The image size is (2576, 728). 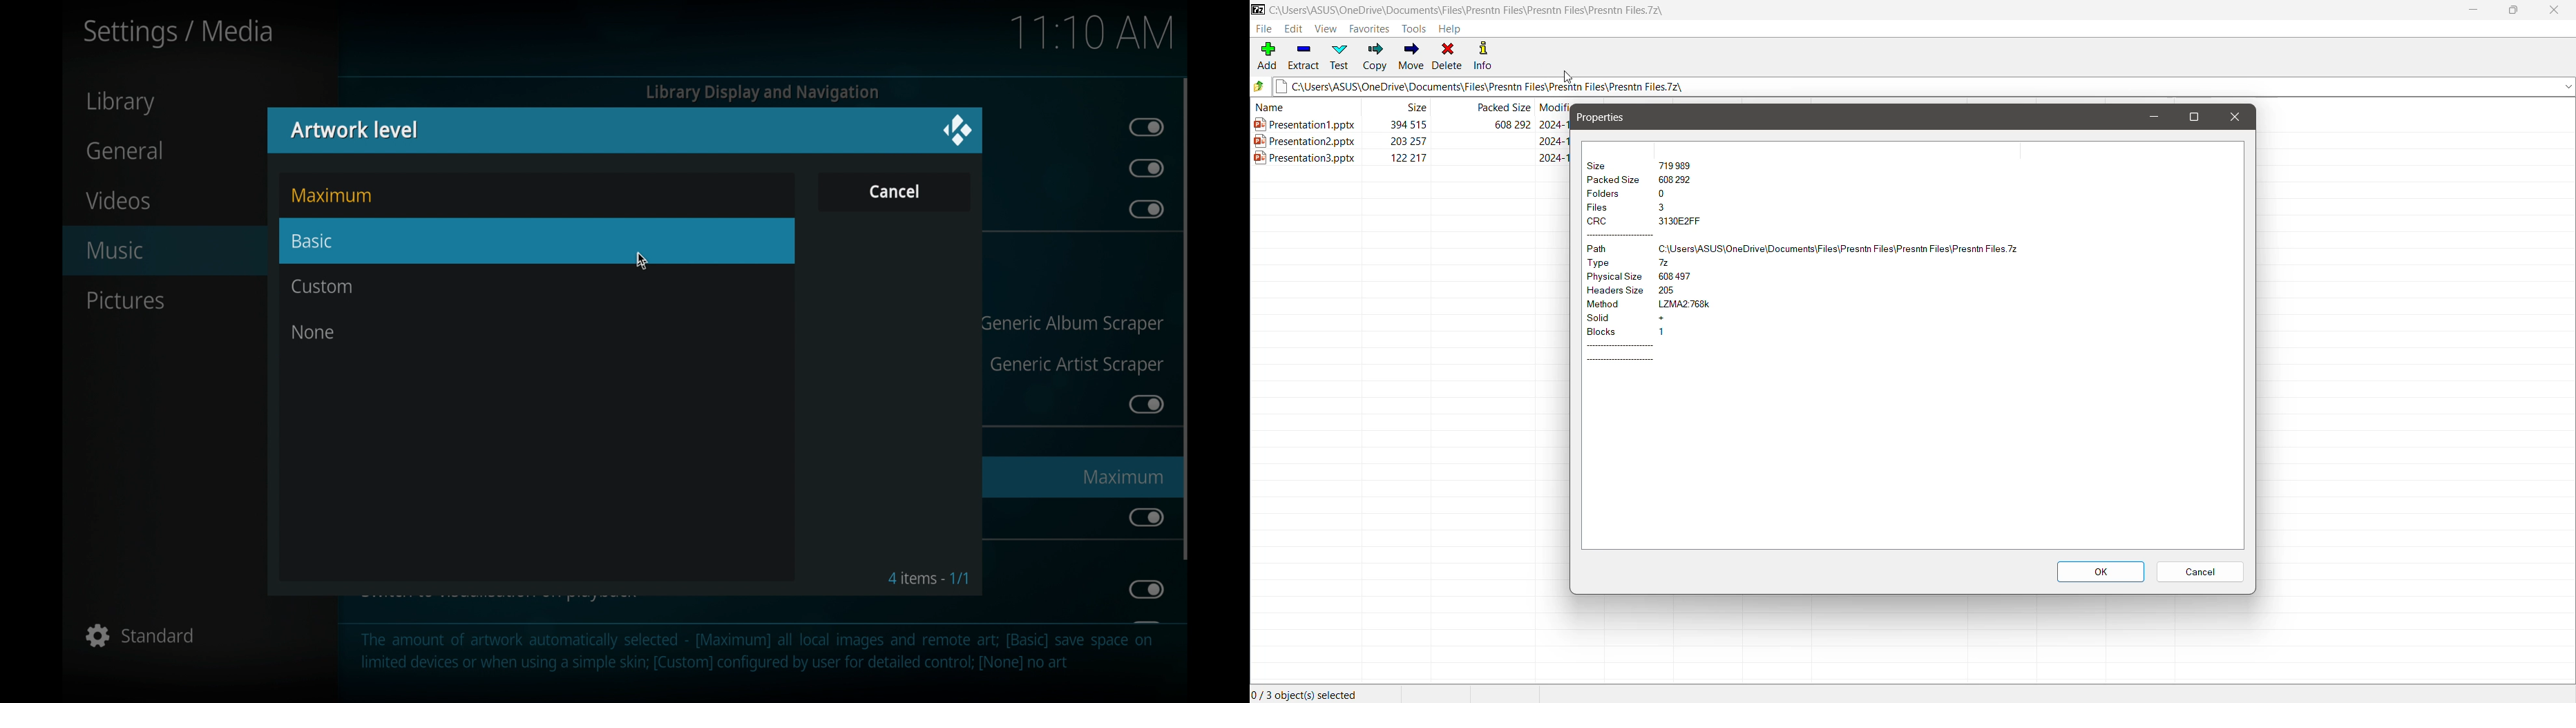 I want to click on basic, so click(x=538, y=240).